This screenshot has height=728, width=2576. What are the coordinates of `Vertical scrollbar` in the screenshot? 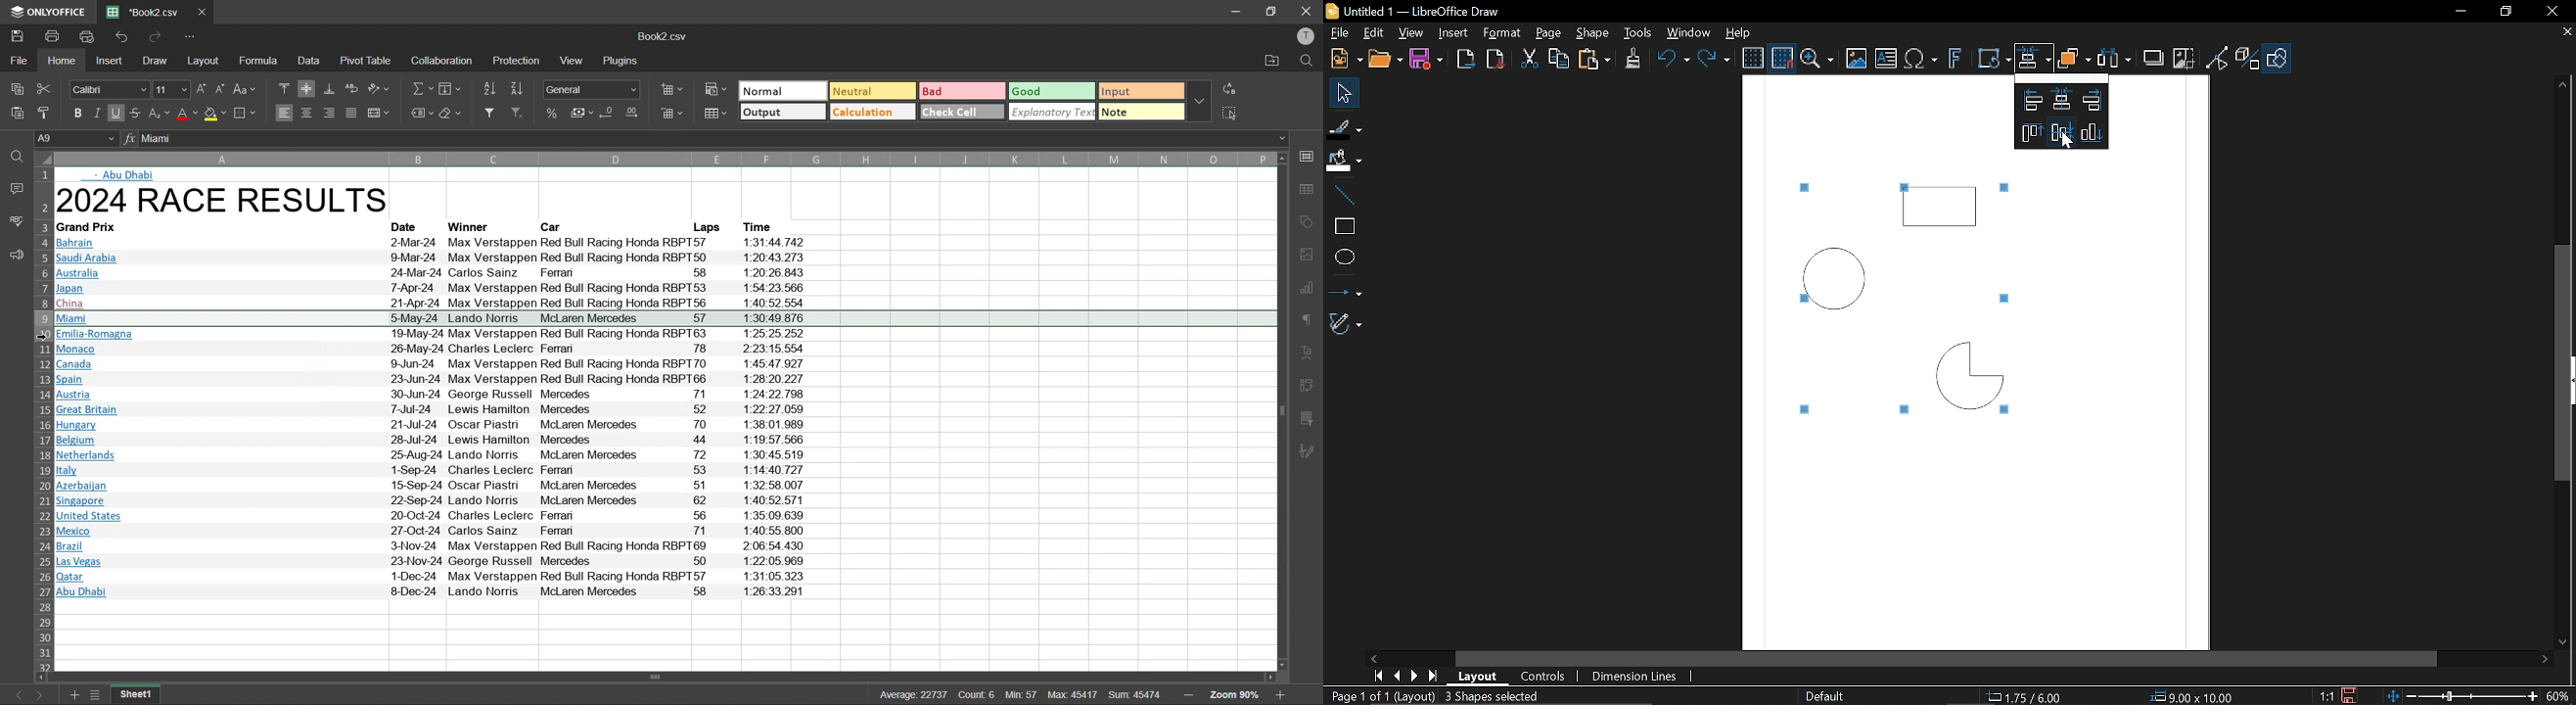 It's located at (2562, 362).